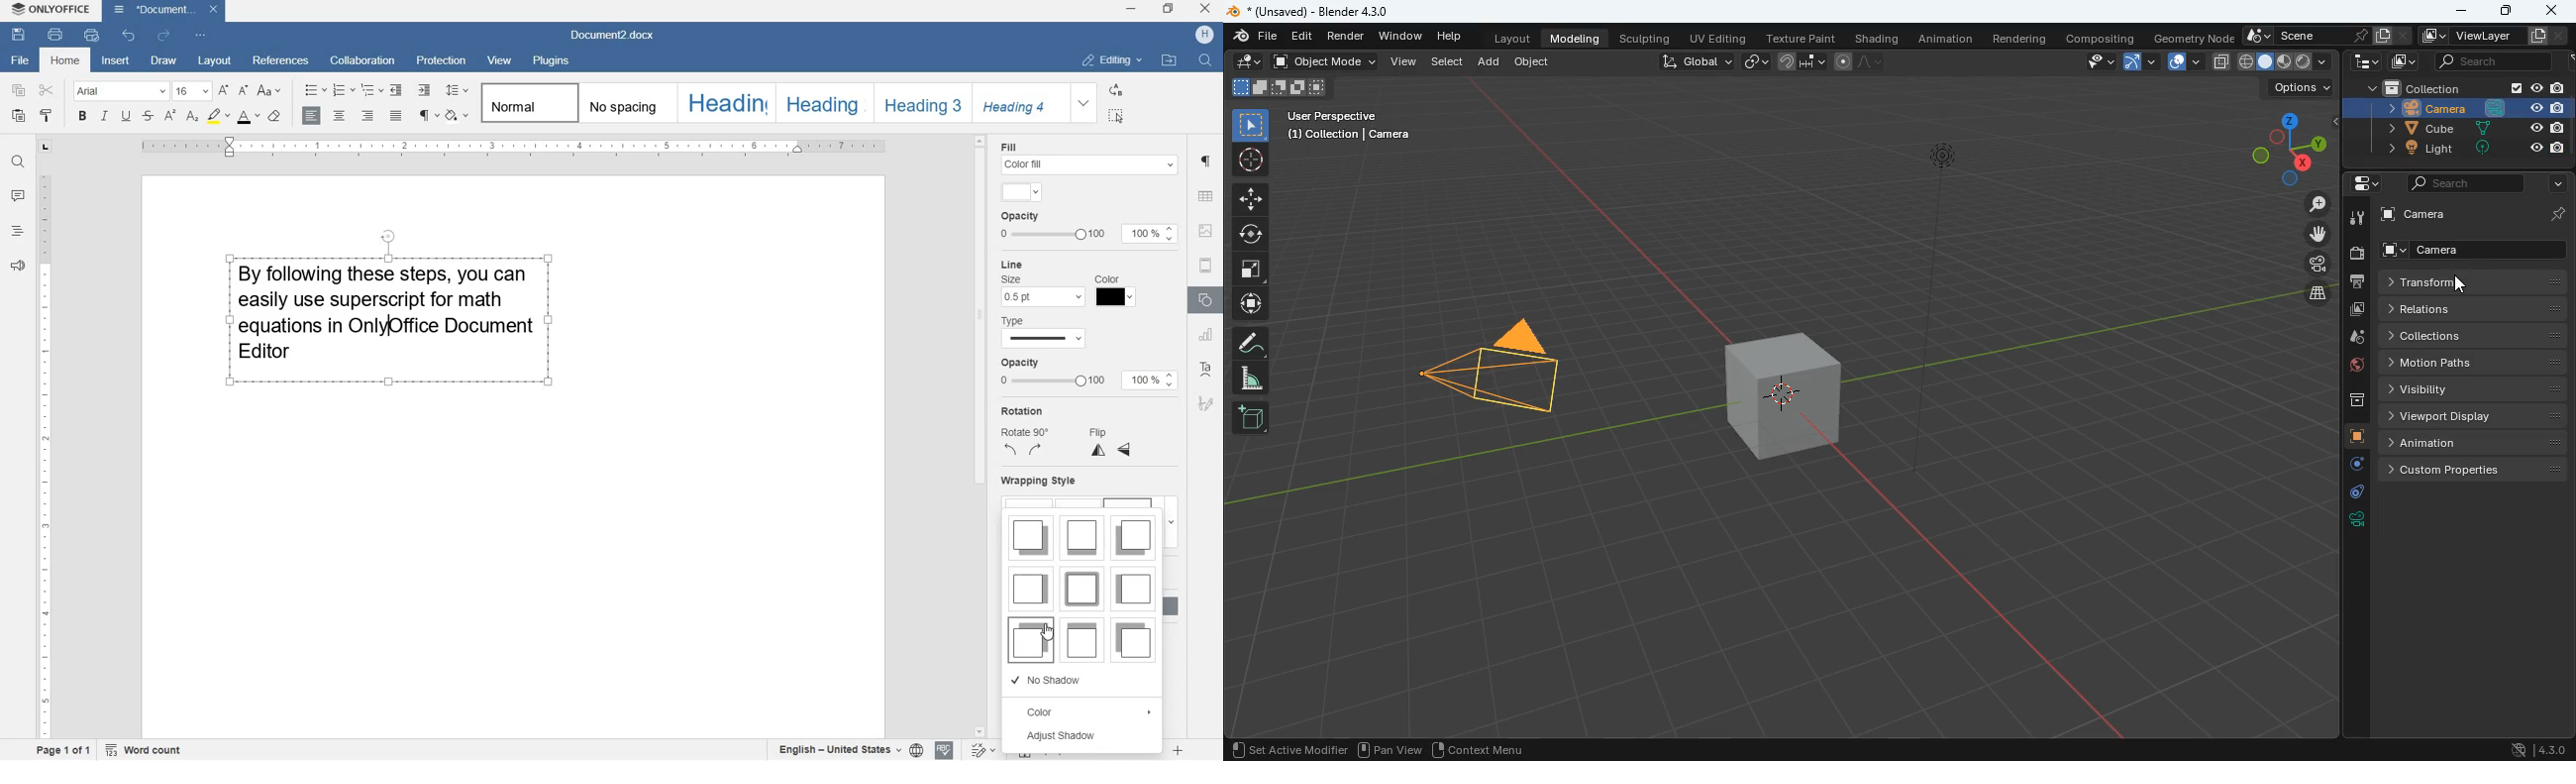 This screenshot has width=2576, height=784. Describe the element at coordinates (46, 90) in the screenshot. I see `cut` at that location.